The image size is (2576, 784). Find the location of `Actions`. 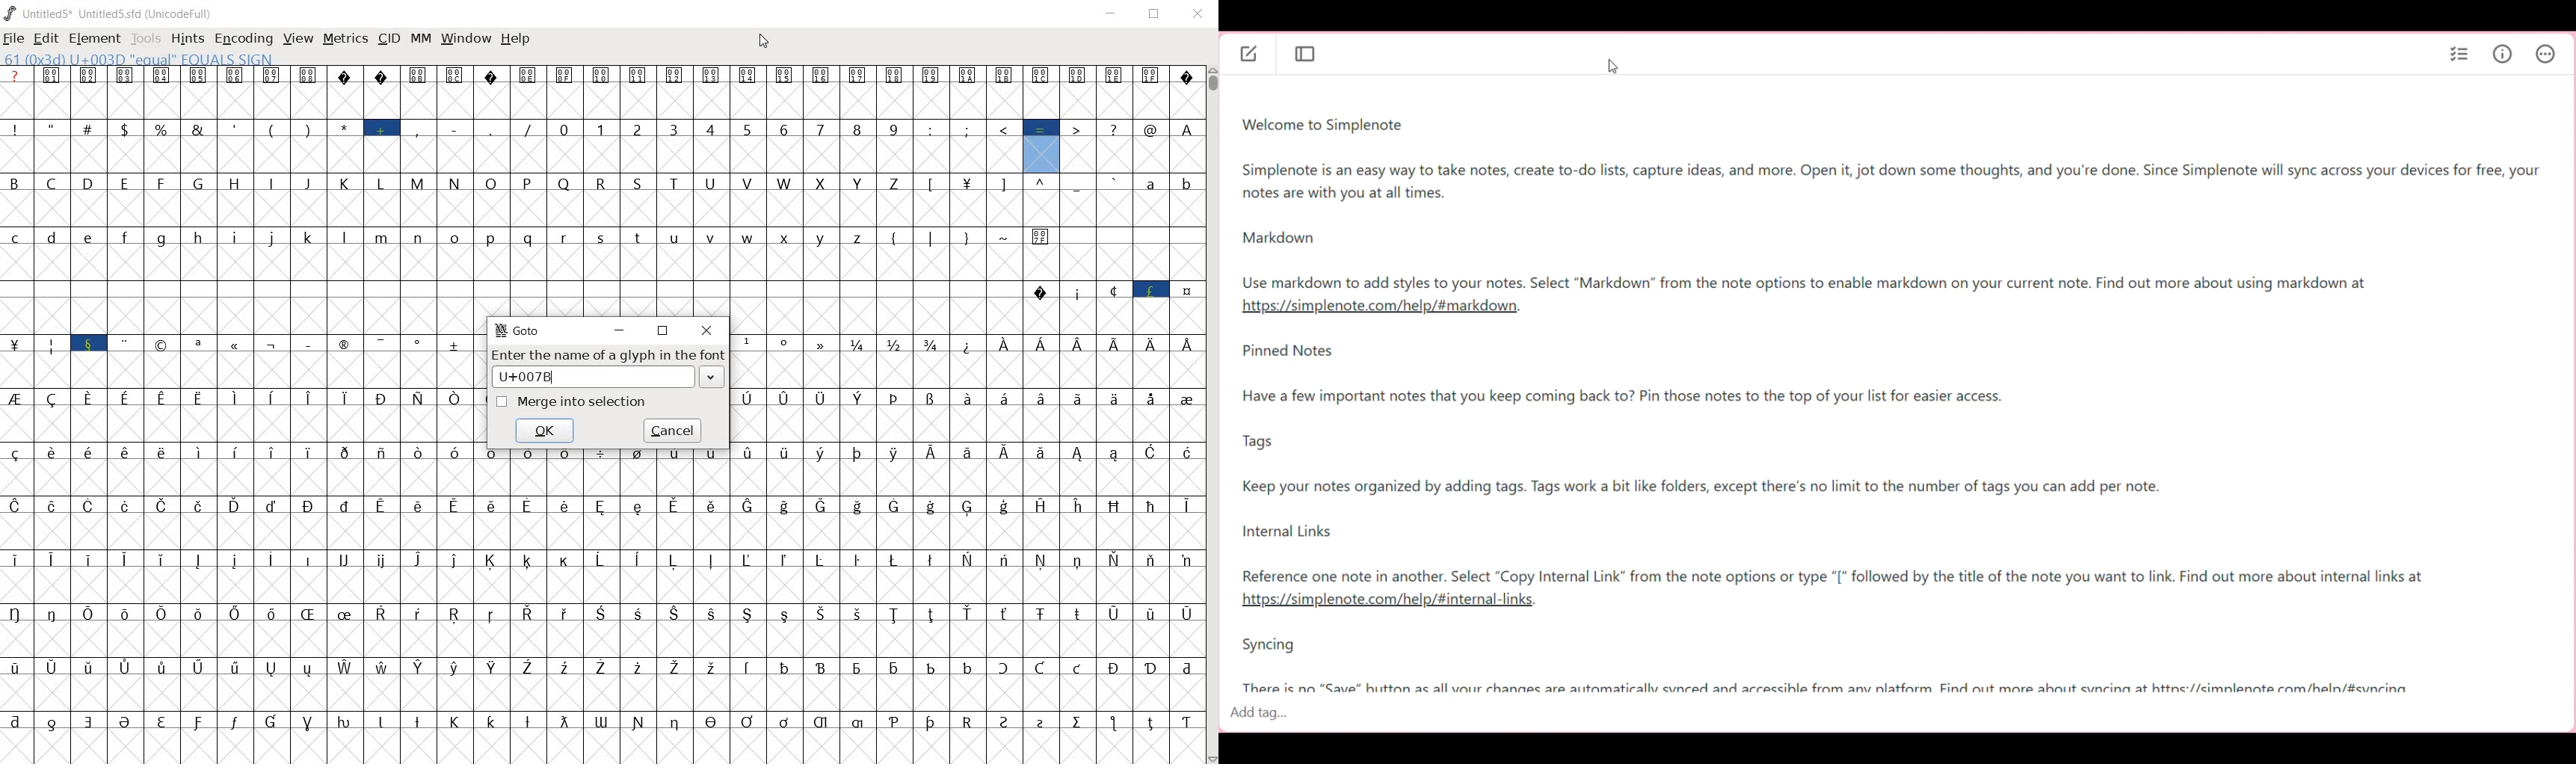

Actions is located at coordinates (2546, 52).